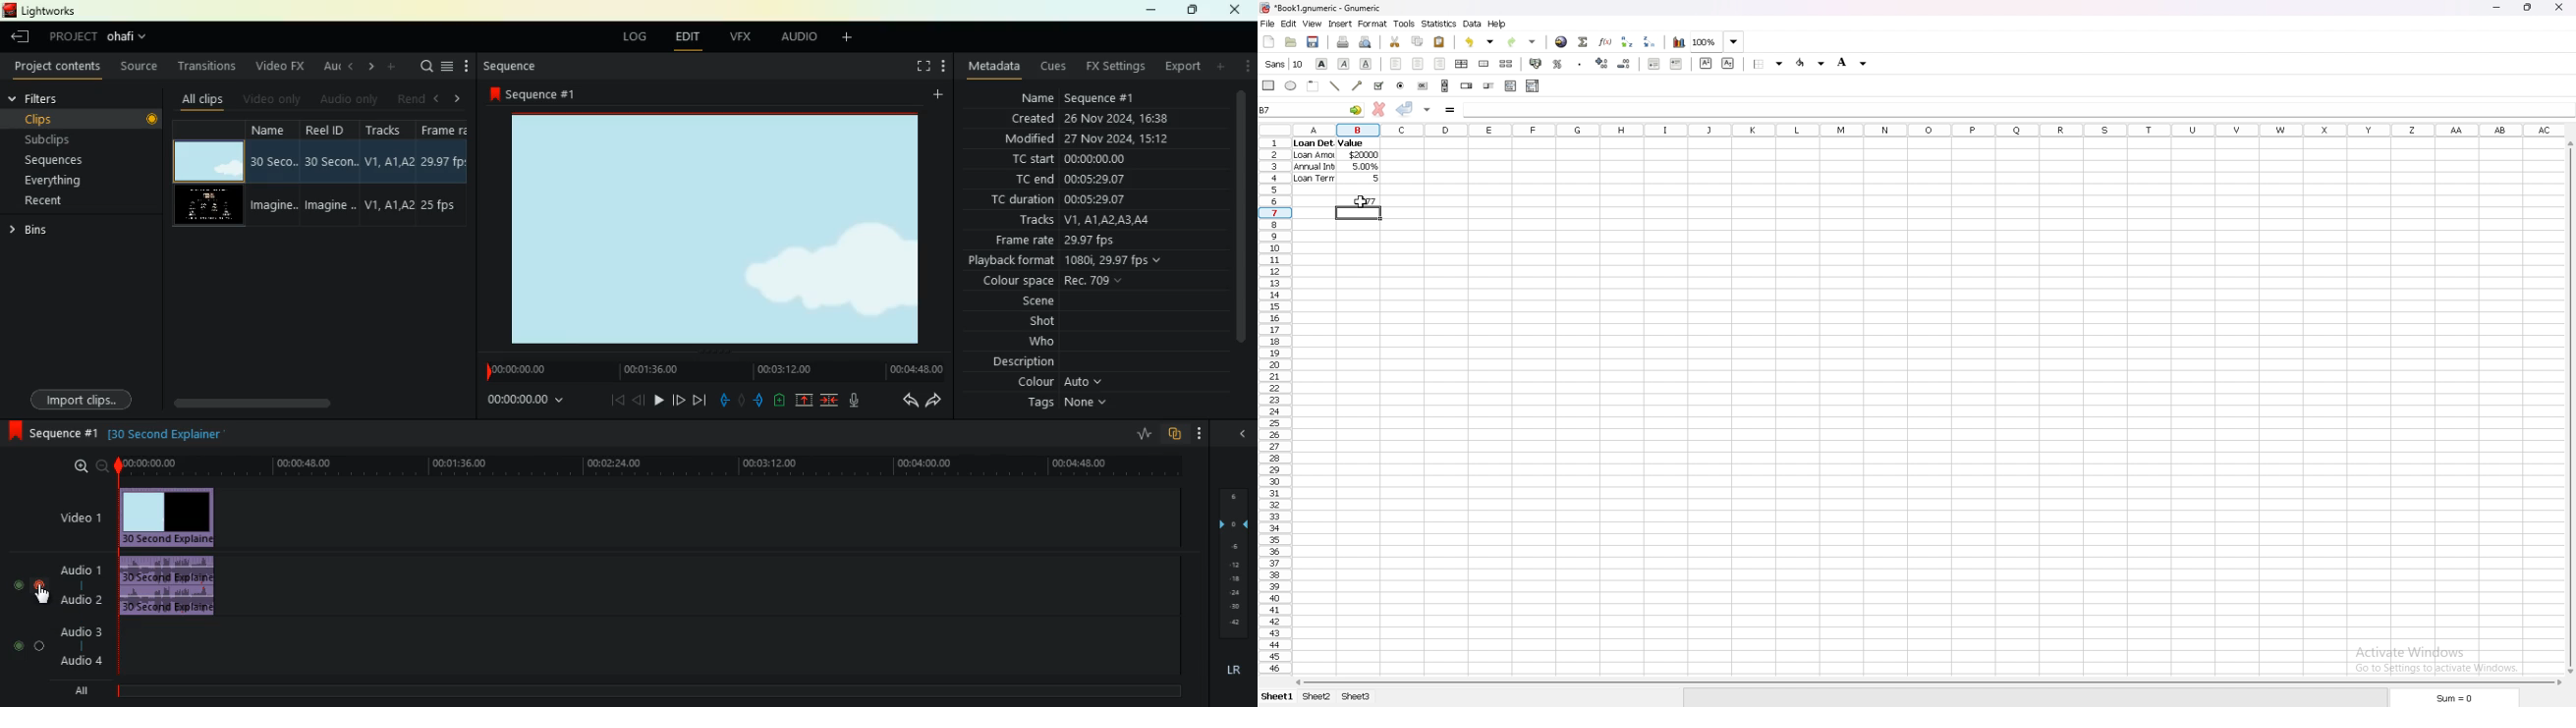 The width and height of the screenshot is (2576, 728). Describe the element at coordinates (1291, 86) in the screenshot. I see `ellipse` at that location.